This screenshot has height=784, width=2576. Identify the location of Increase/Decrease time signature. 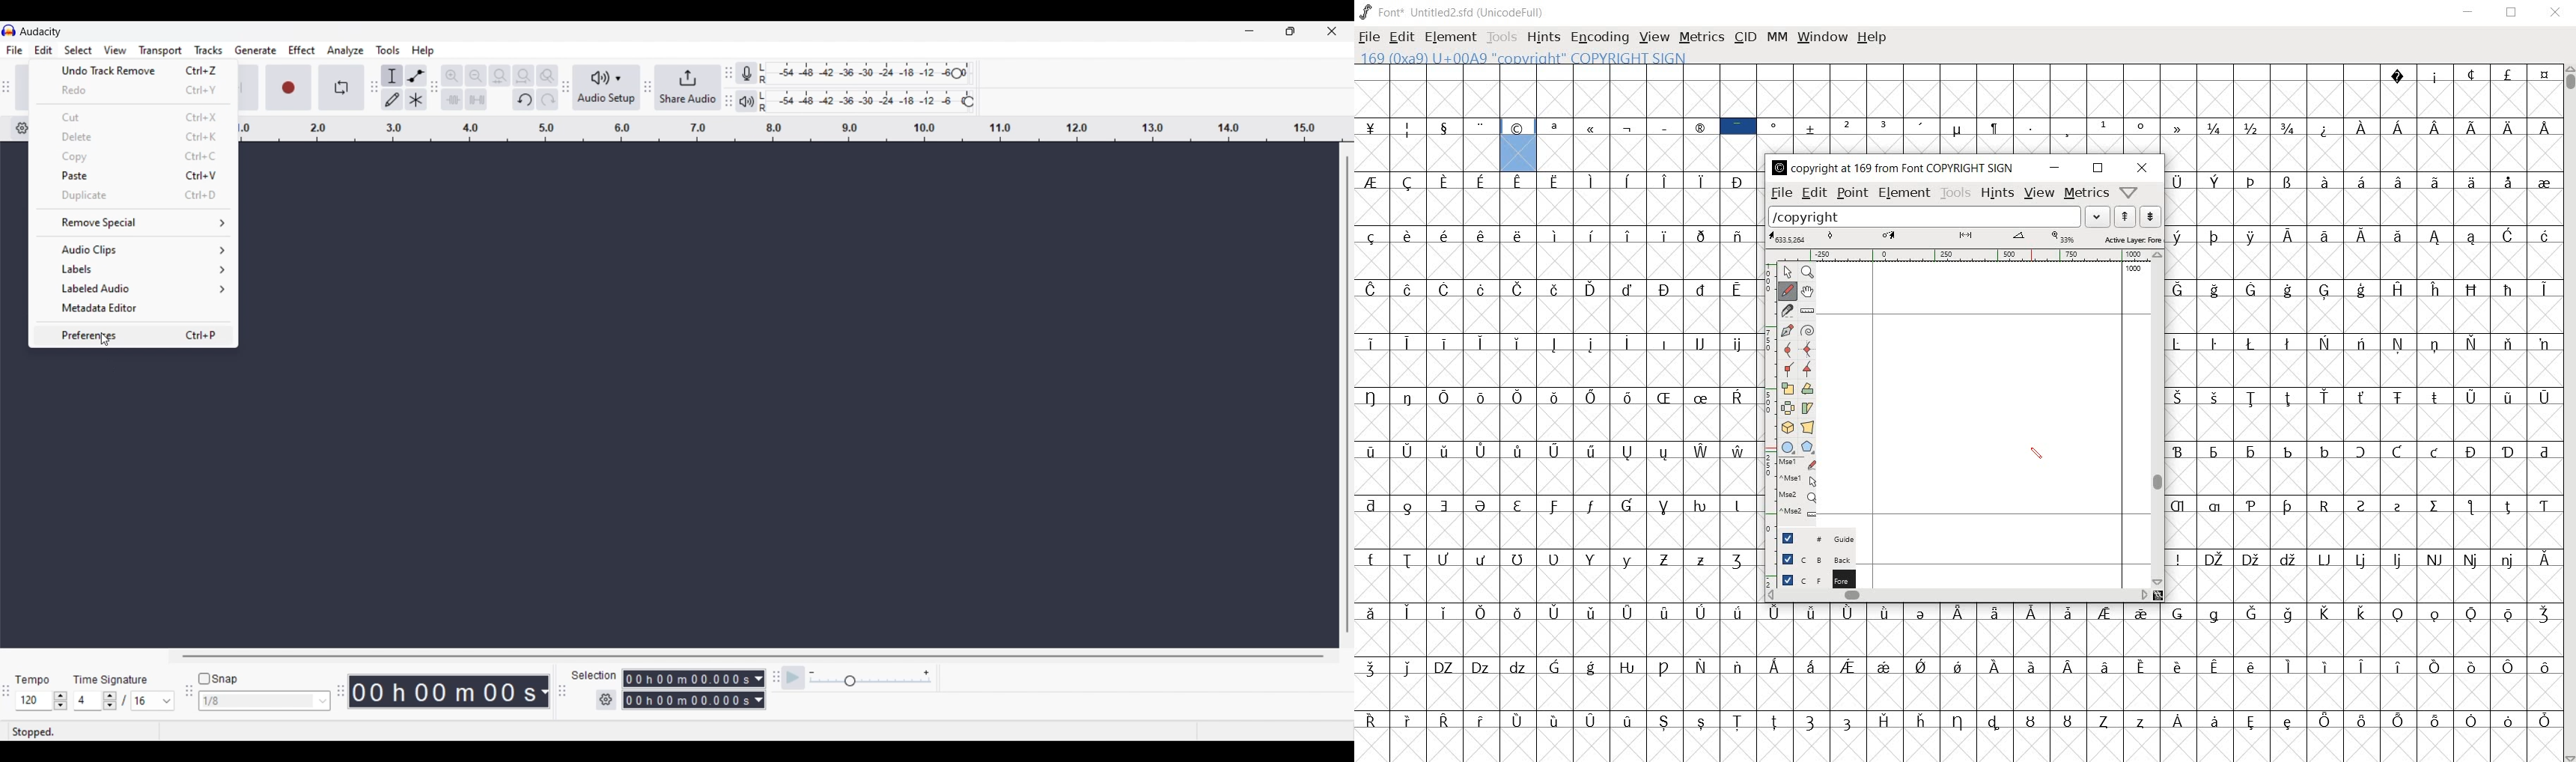
(110, 701).